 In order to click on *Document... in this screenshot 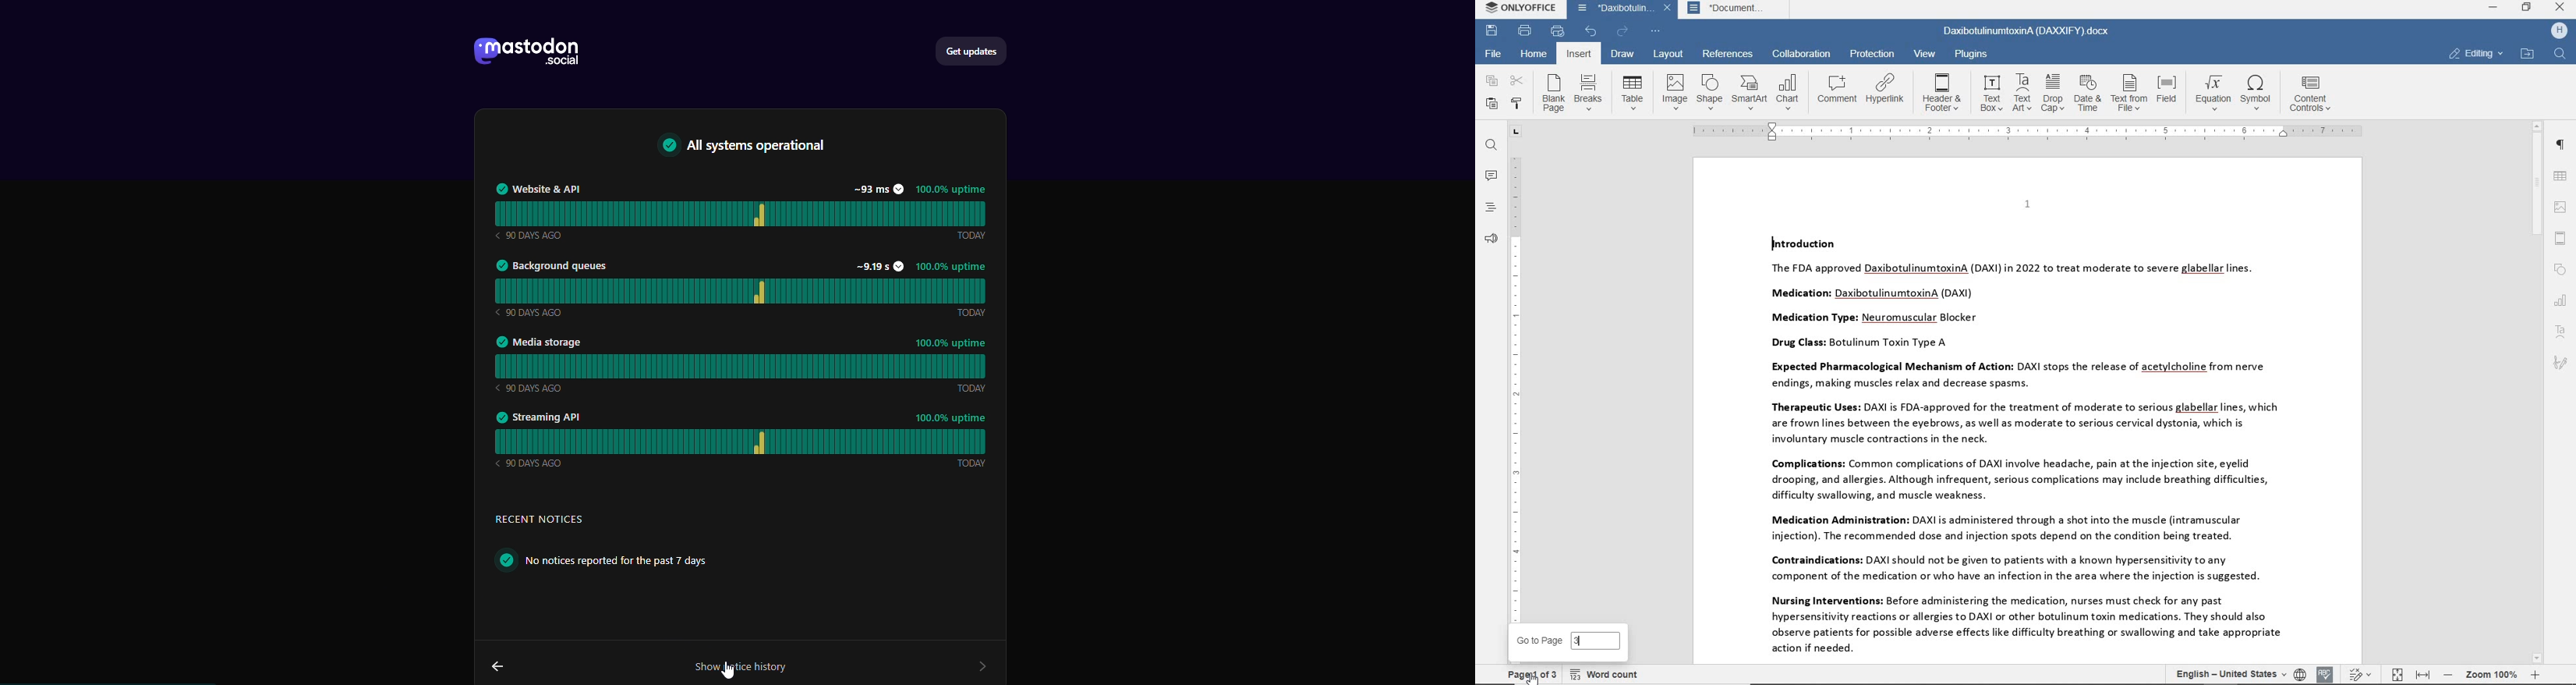, I will do `click(1732, 10)`.